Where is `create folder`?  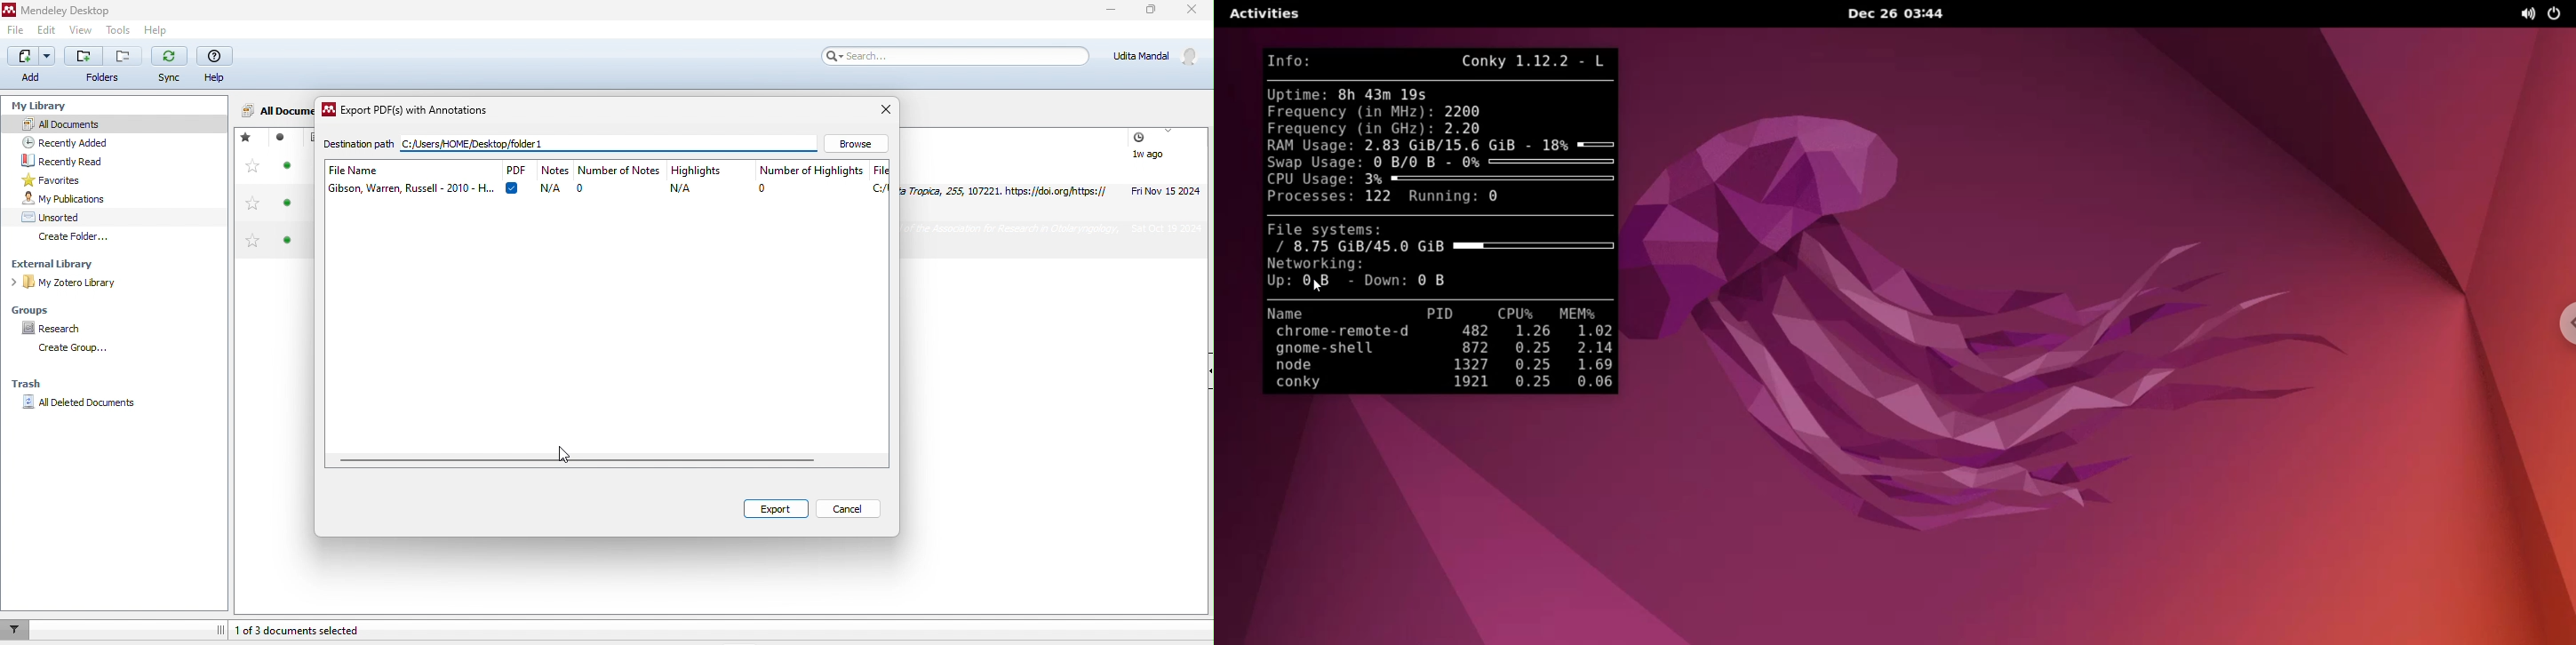 create folder is located at coordinates (78, 237).